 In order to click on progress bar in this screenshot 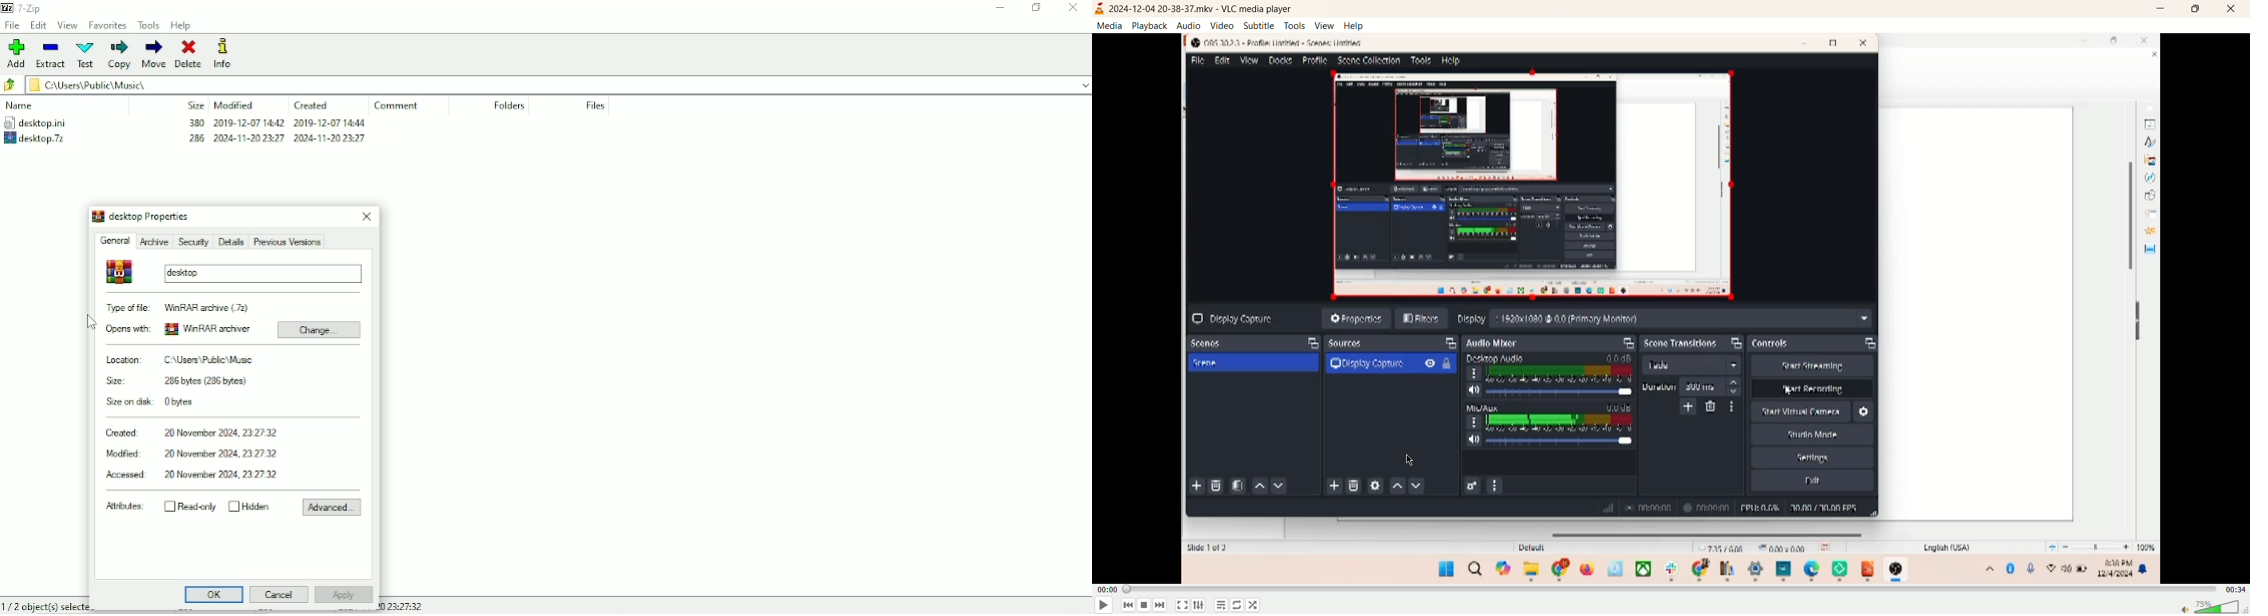, I will do `click(1673, 591)`.